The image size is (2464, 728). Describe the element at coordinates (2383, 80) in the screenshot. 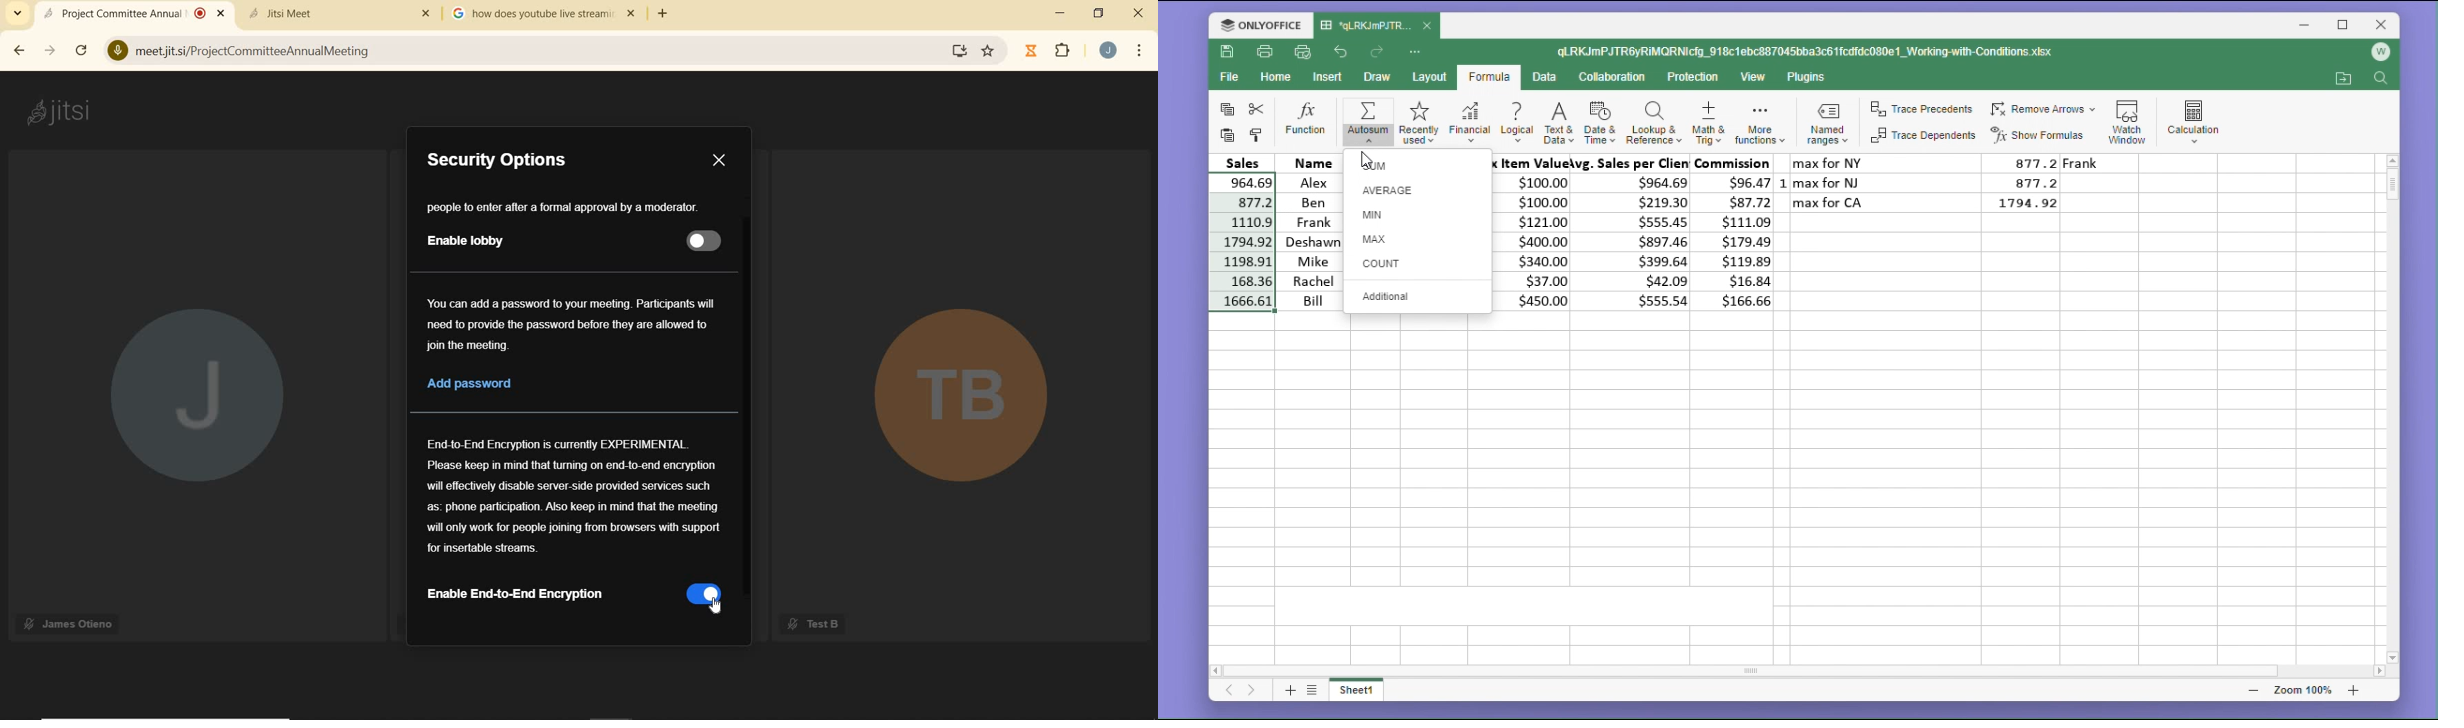

I see `find` at that location.